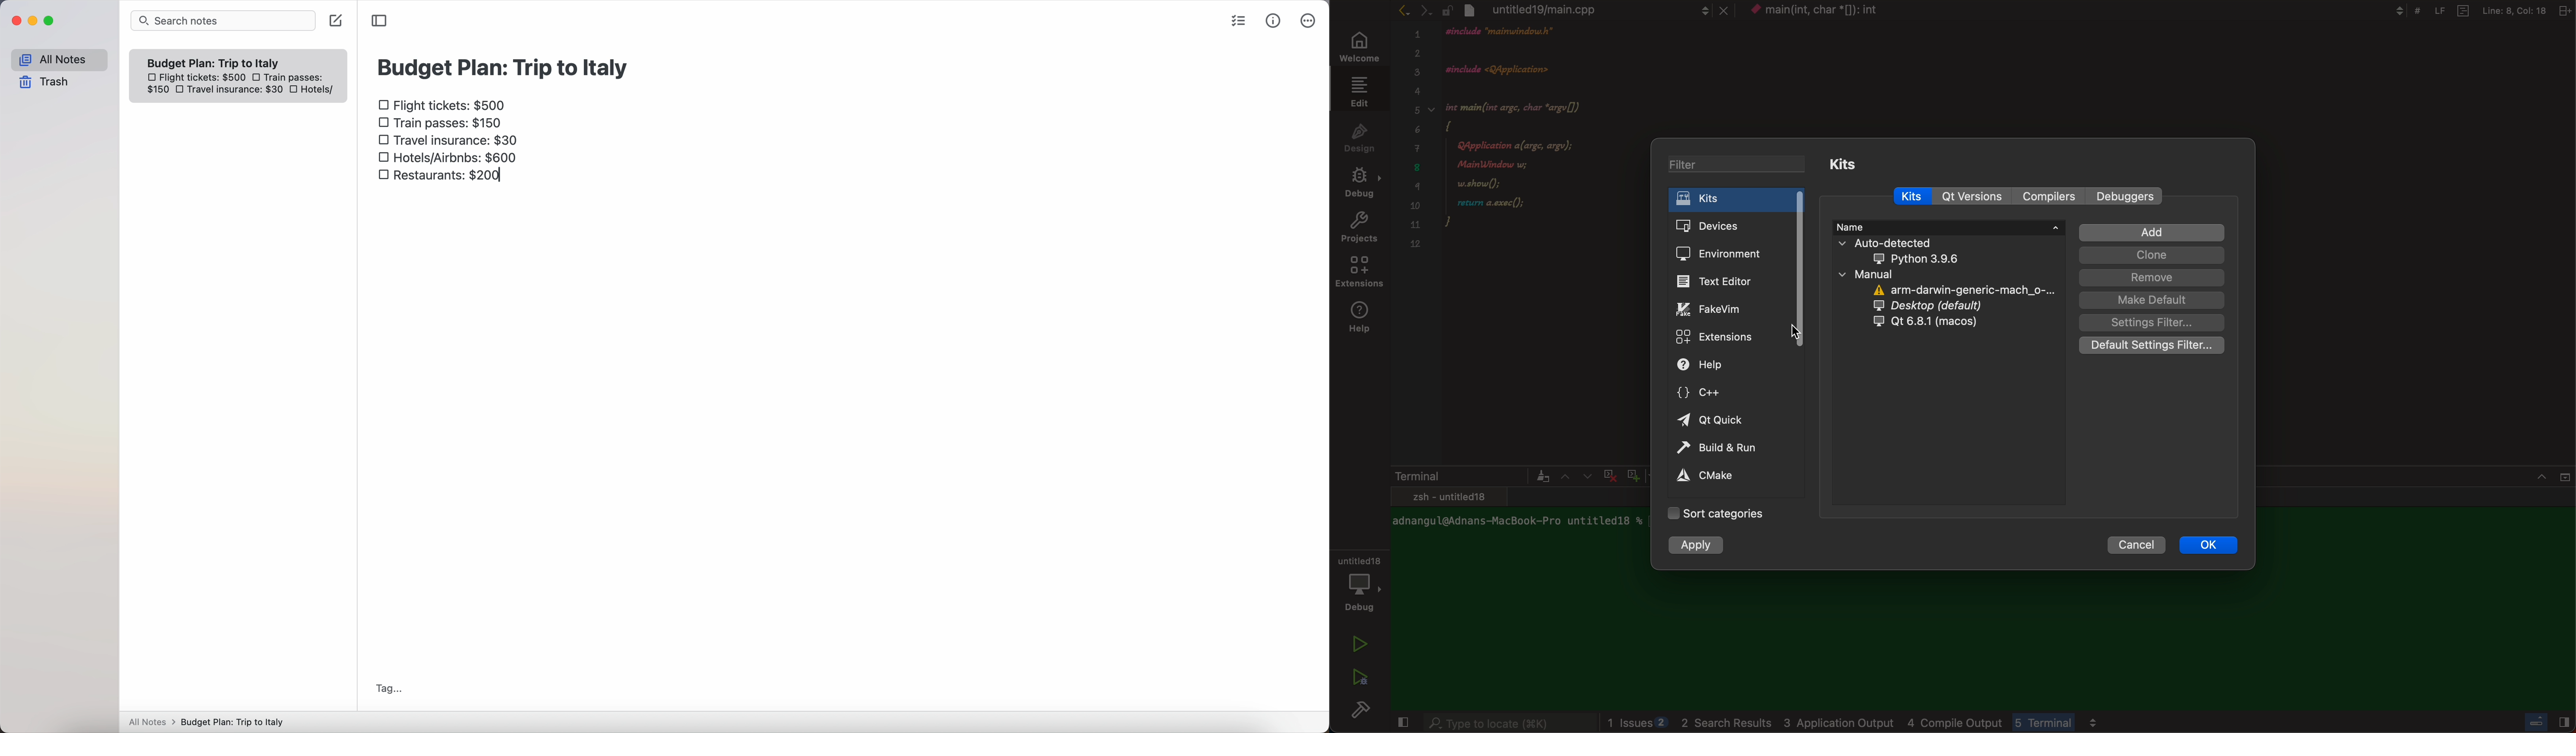  I want to click on check list, so click(1241, 22).